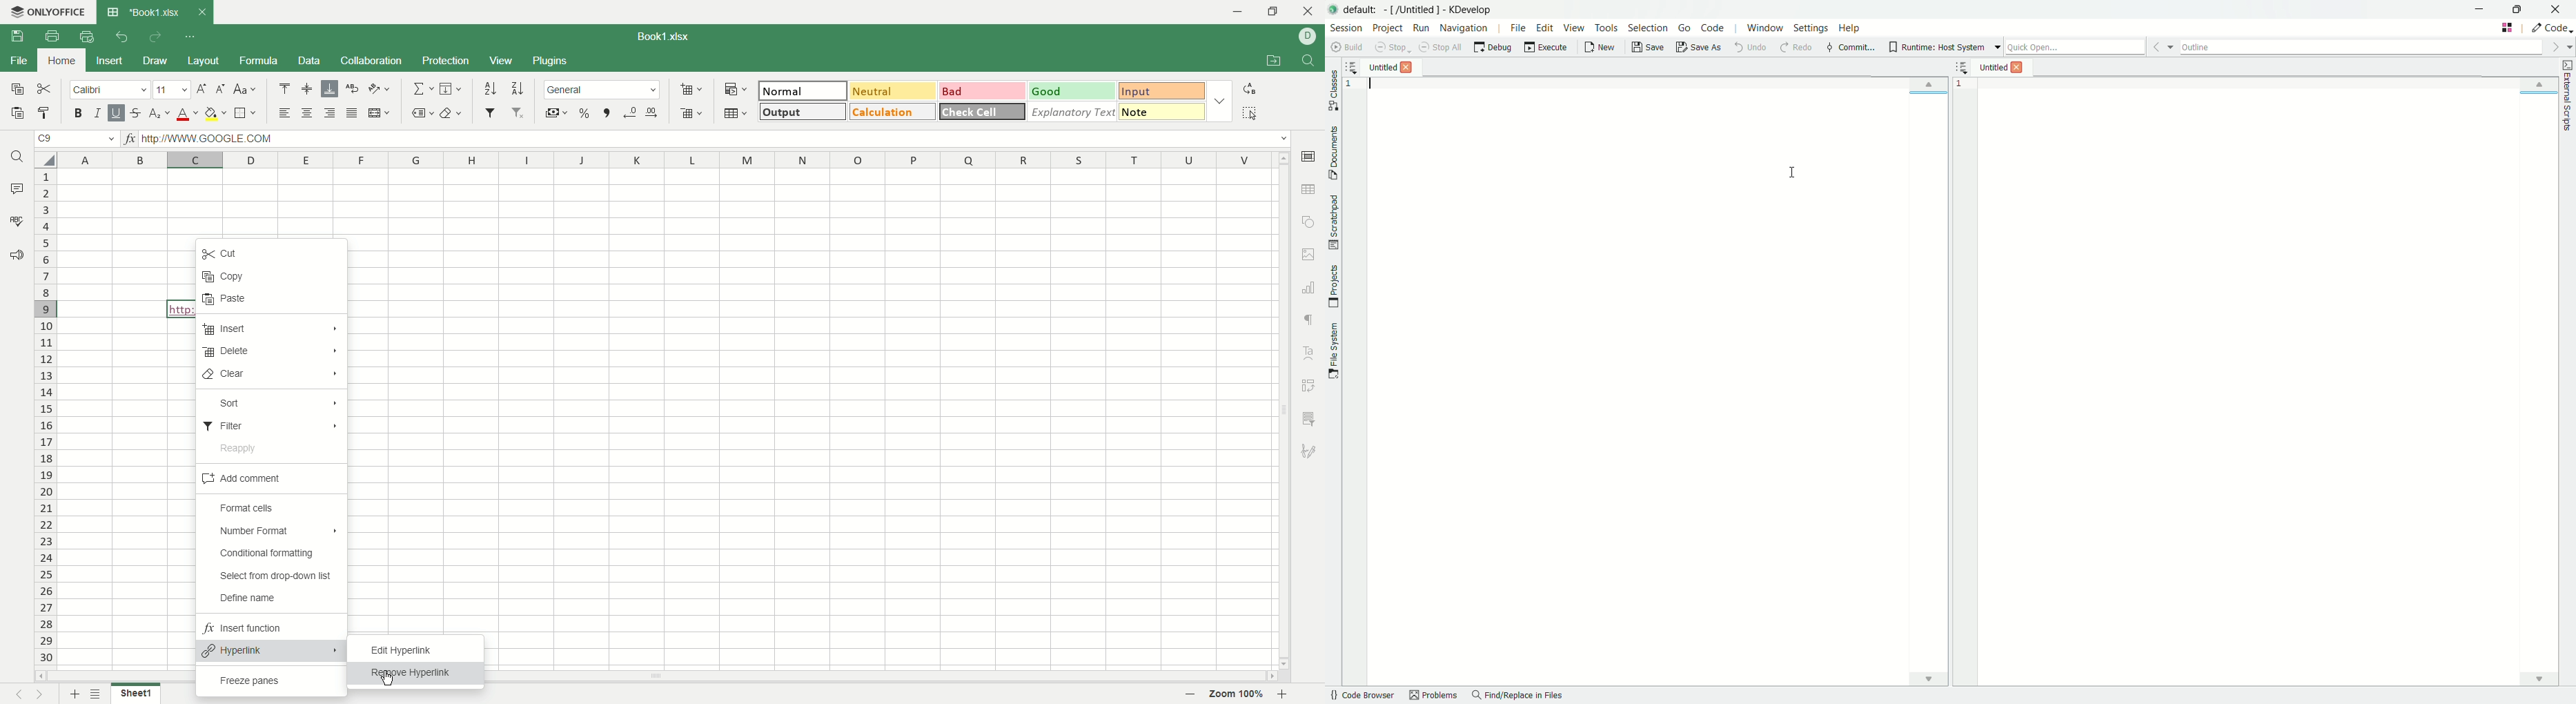  What do you see at coordinates (801, 112) in the screenshot?
I see `output` at bounding box center [801, 112].